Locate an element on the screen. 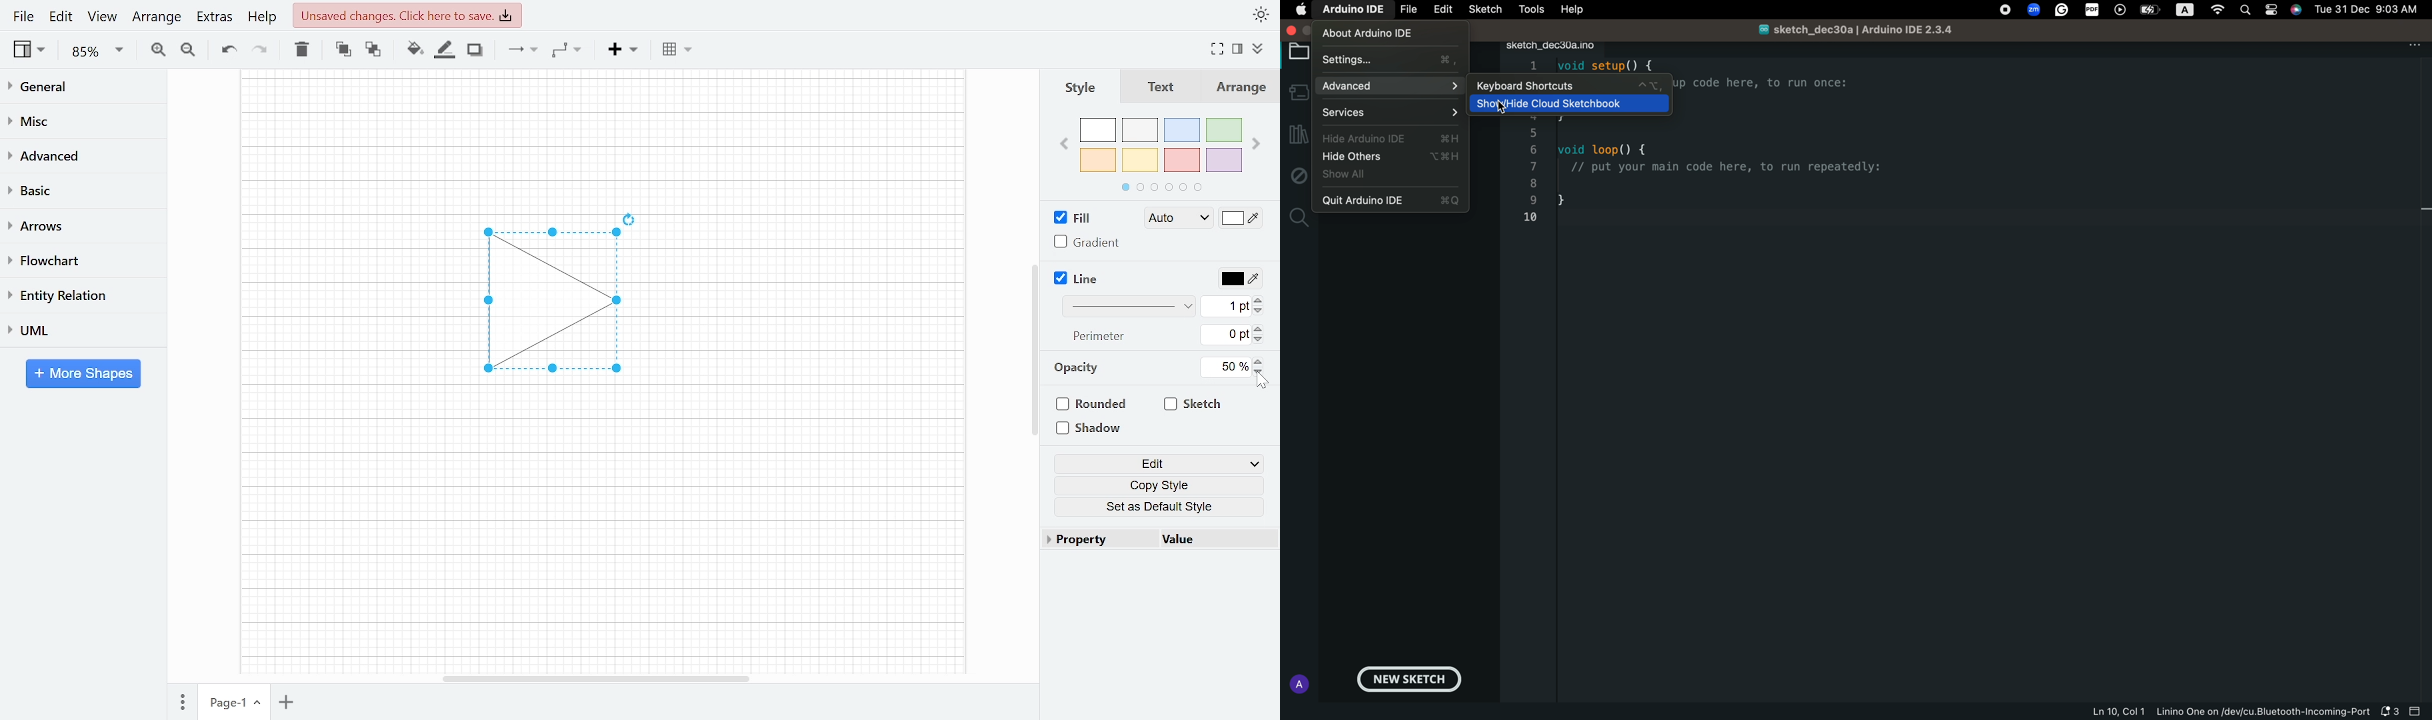  Value is located at coordinates (1213, 541).